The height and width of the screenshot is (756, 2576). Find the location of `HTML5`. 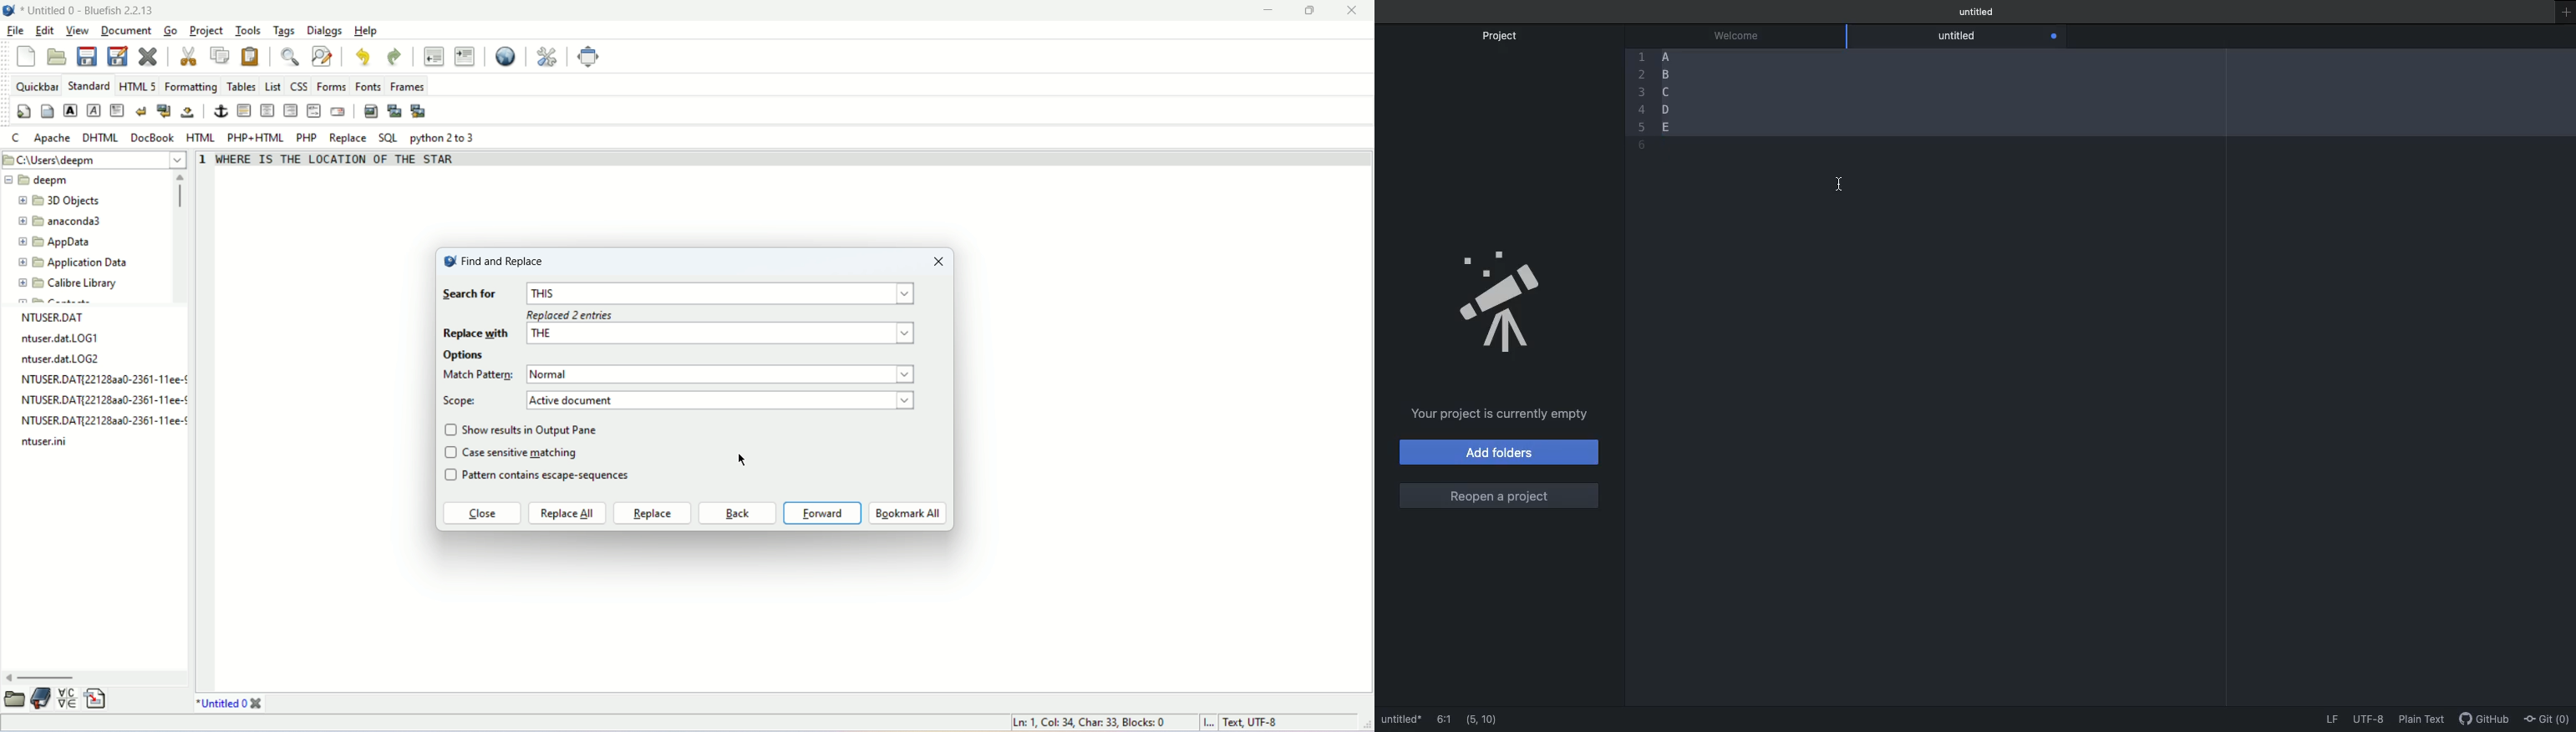

HTML5 is located at coordinates (135, 87).